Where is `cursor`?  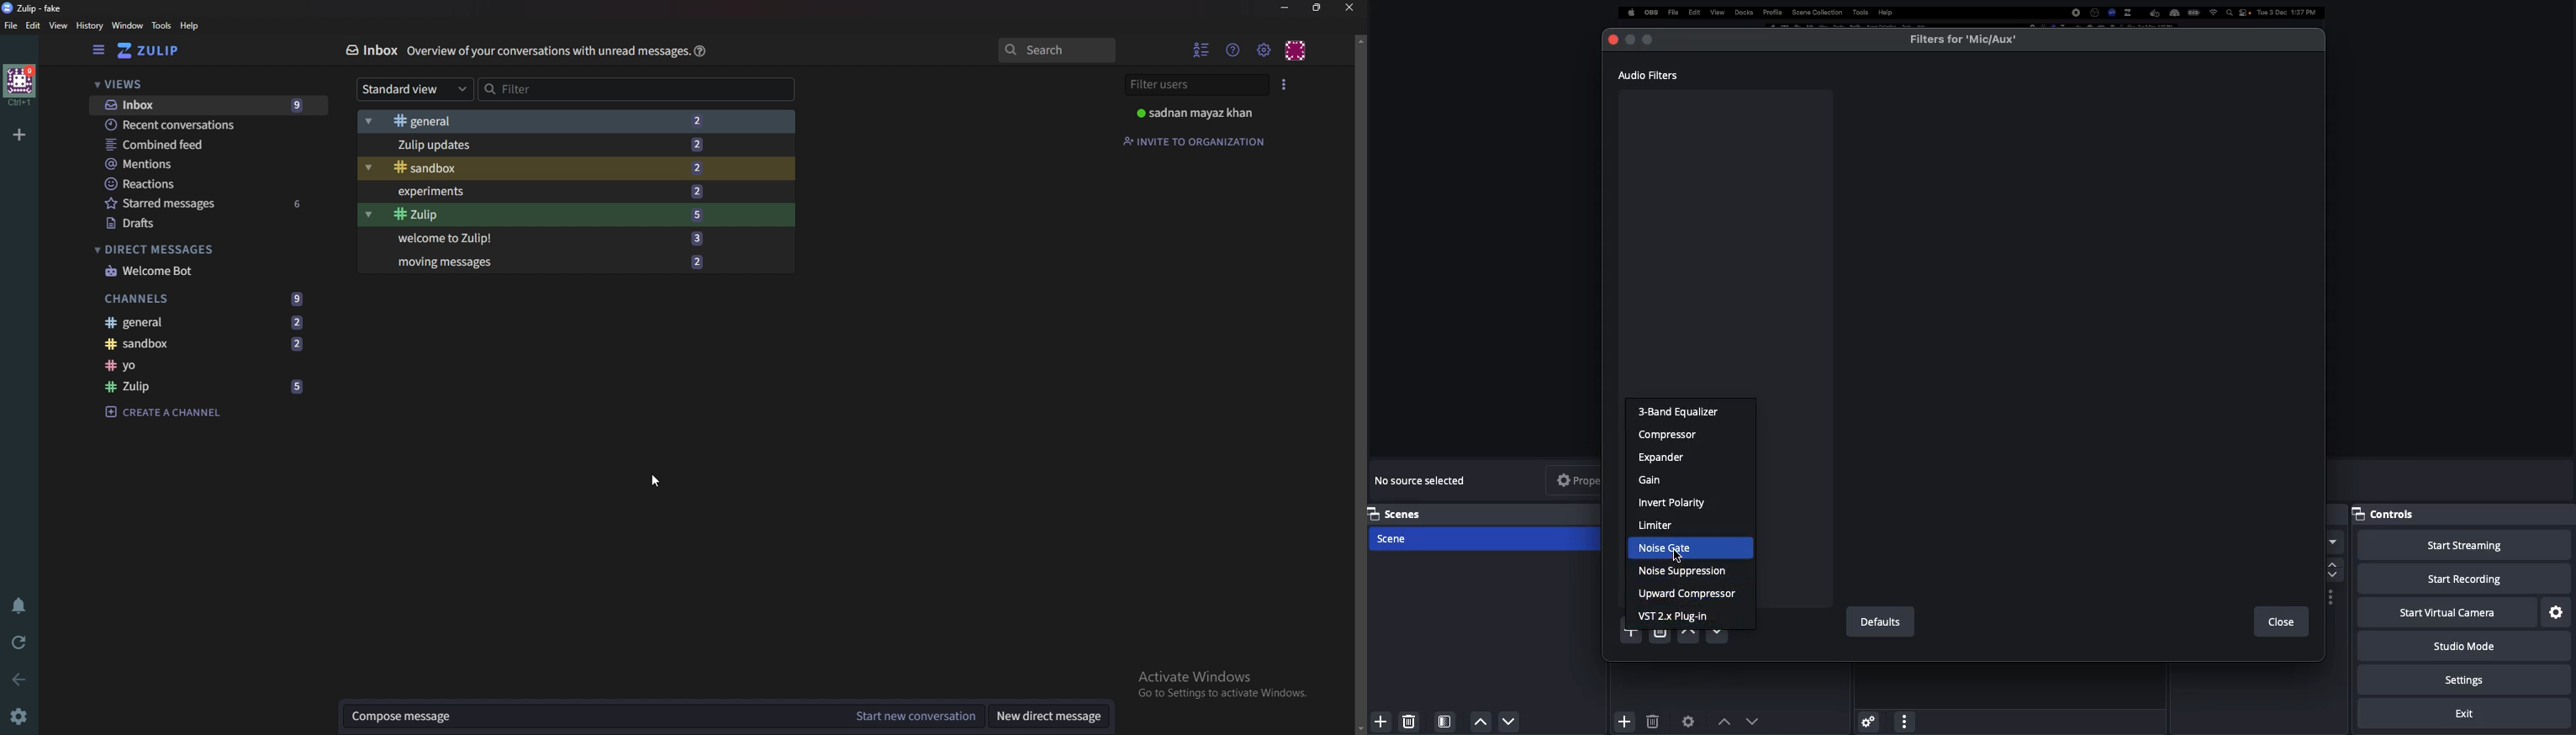 cursor is located at coordinates (654, 481).